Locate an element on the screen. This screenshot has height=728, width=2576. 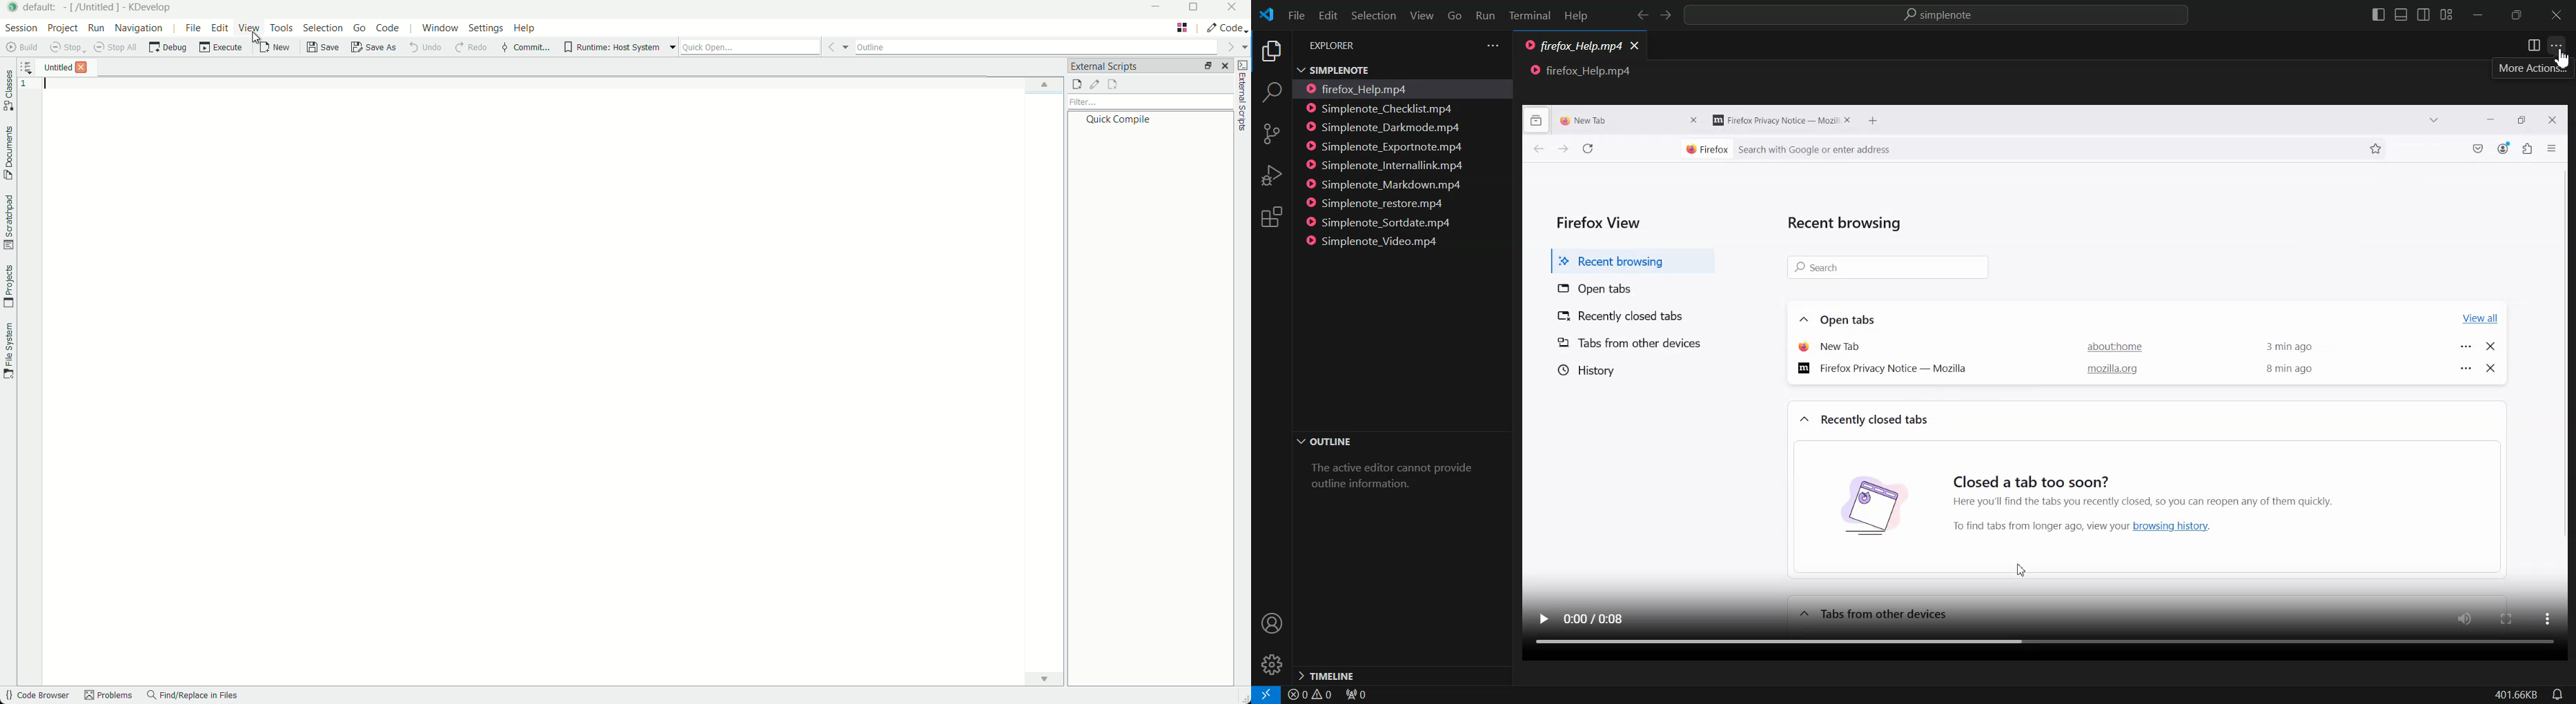
documents is located at coordinates (8, 153).